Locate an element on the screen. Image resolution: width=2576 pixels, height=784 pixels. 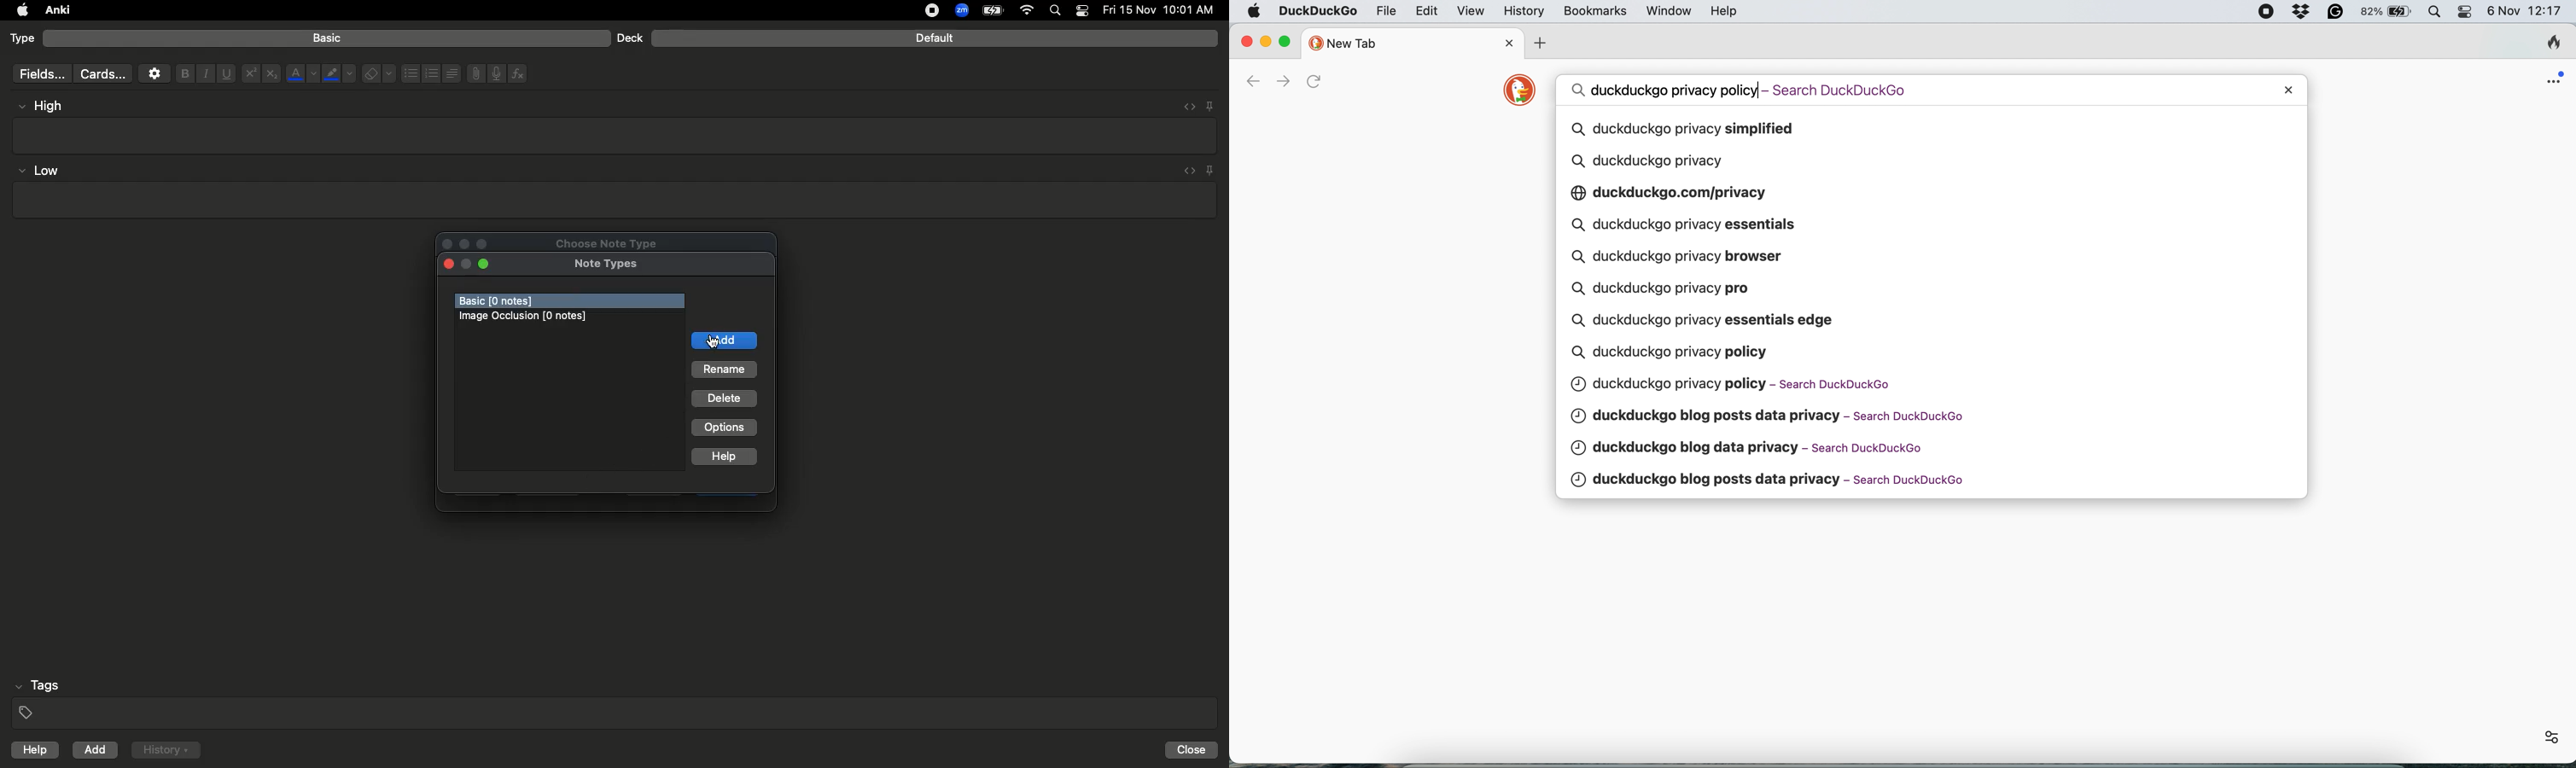
Delete is located at coordinates (723, 398).